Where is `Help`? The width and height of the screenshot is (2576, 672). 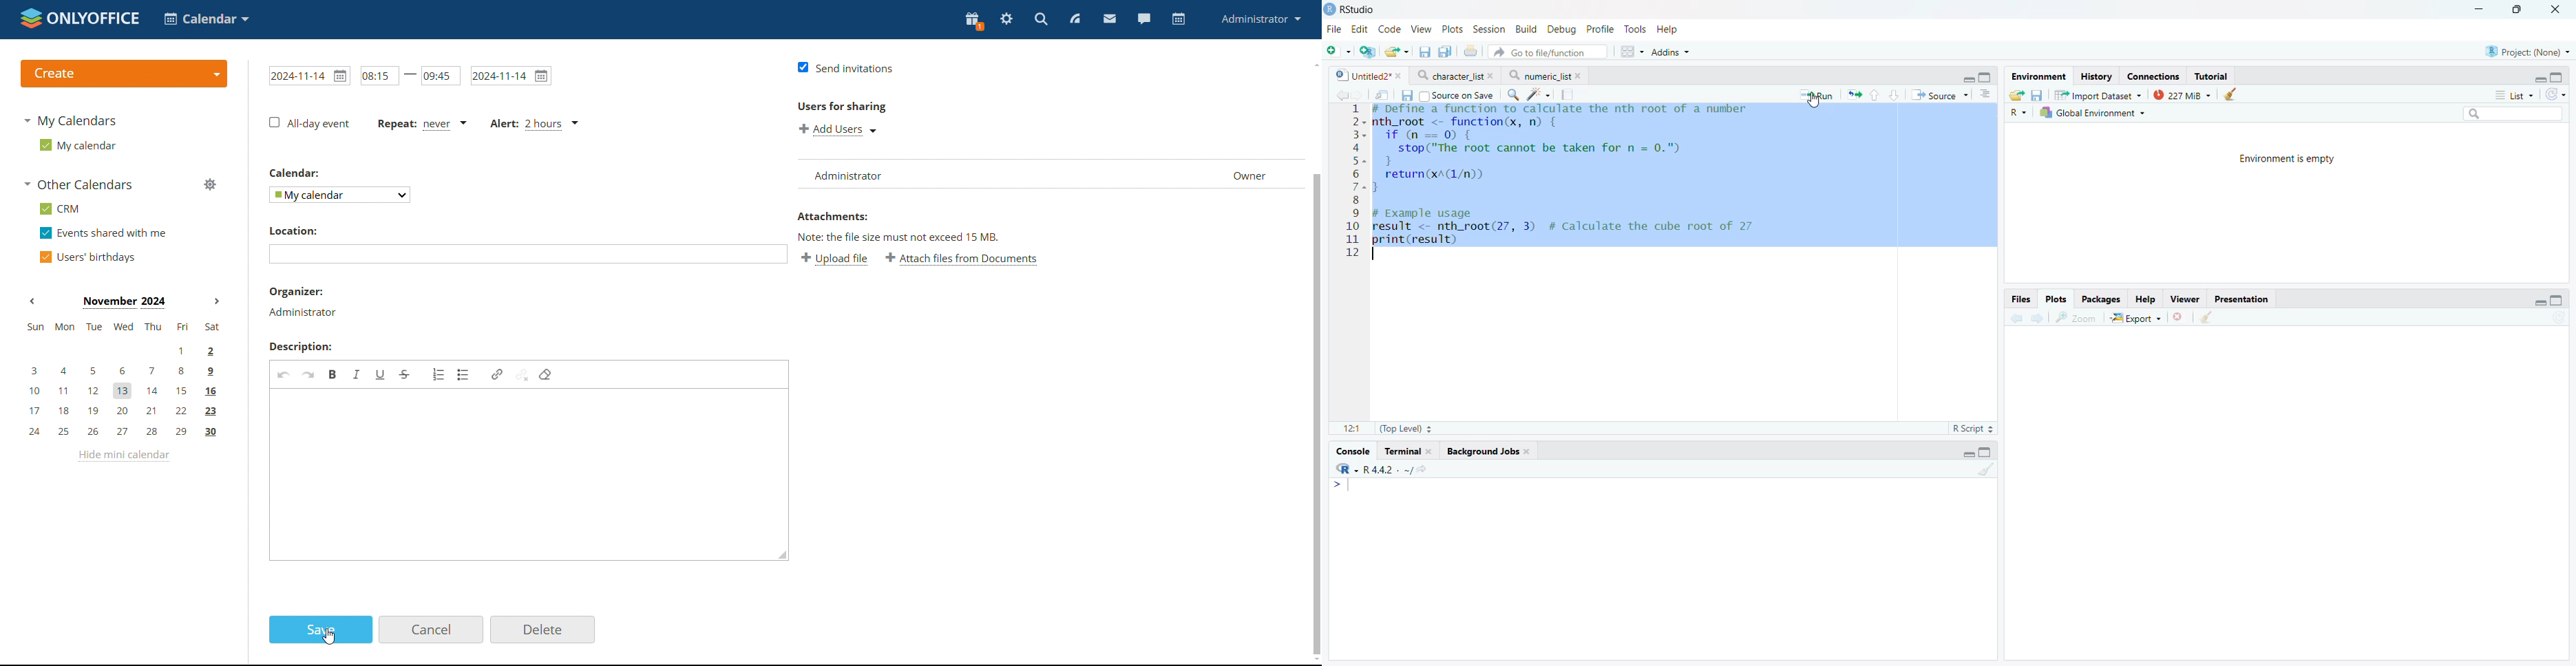 Help is located at coordinates (1670, 29).